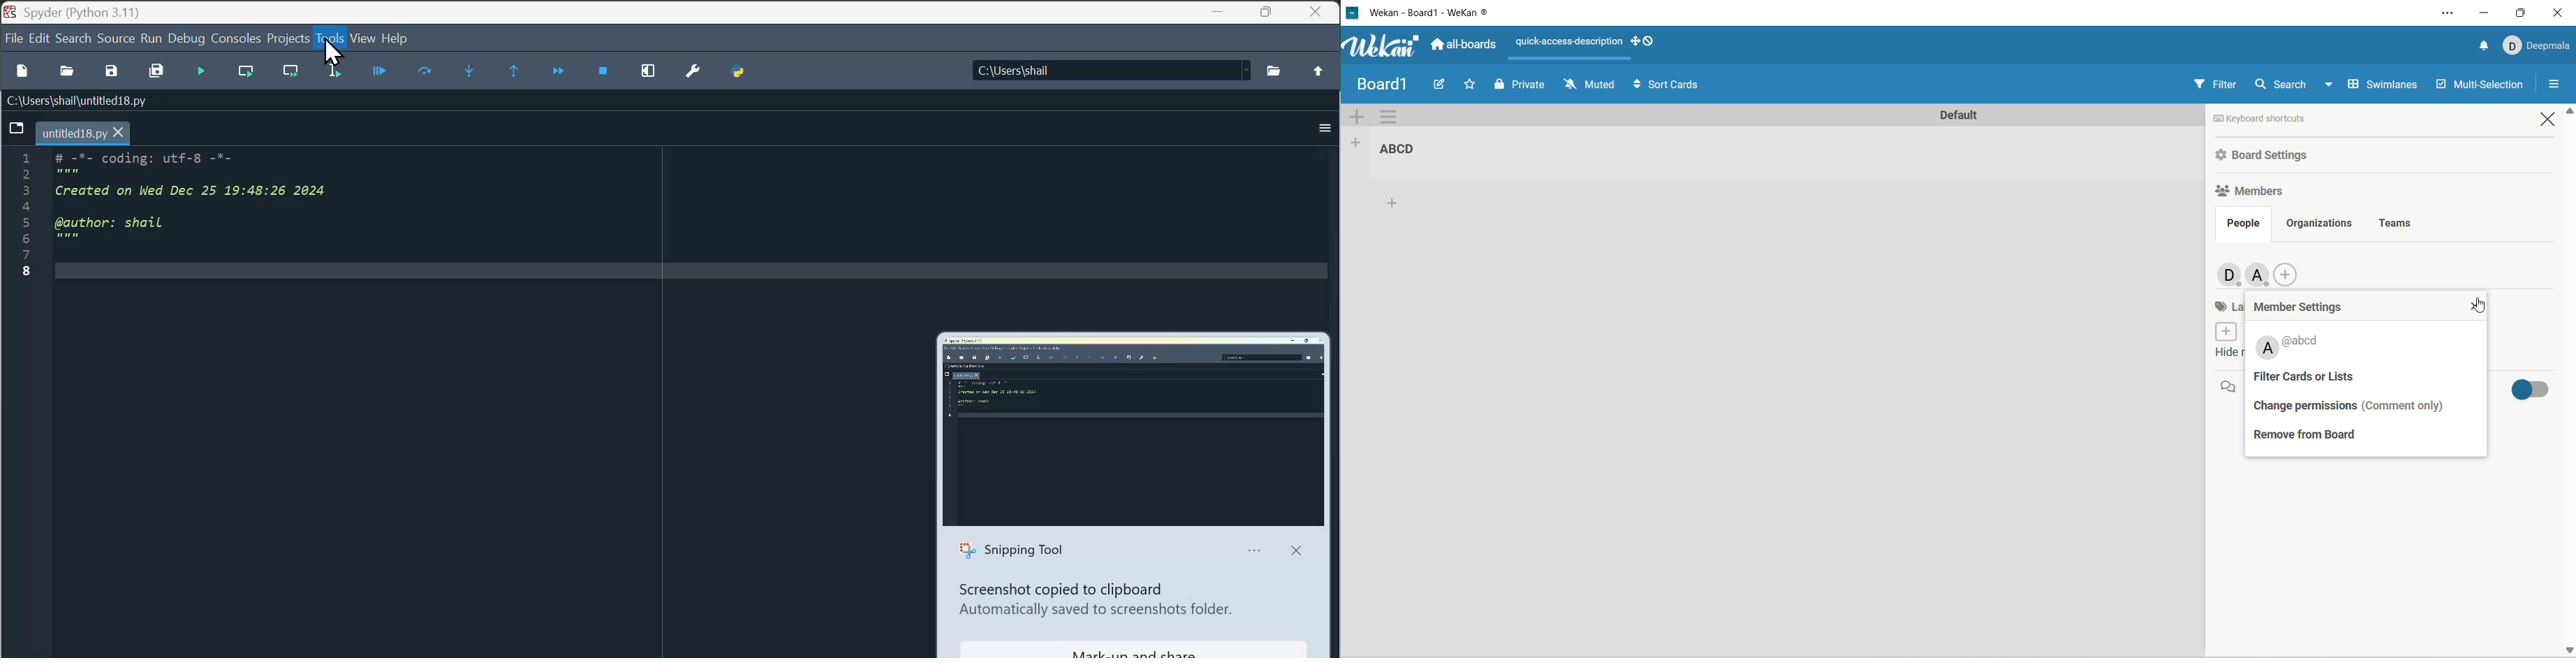  Describe the element at coordinates (111, 73) in the screenshot. I see `save` at that location.